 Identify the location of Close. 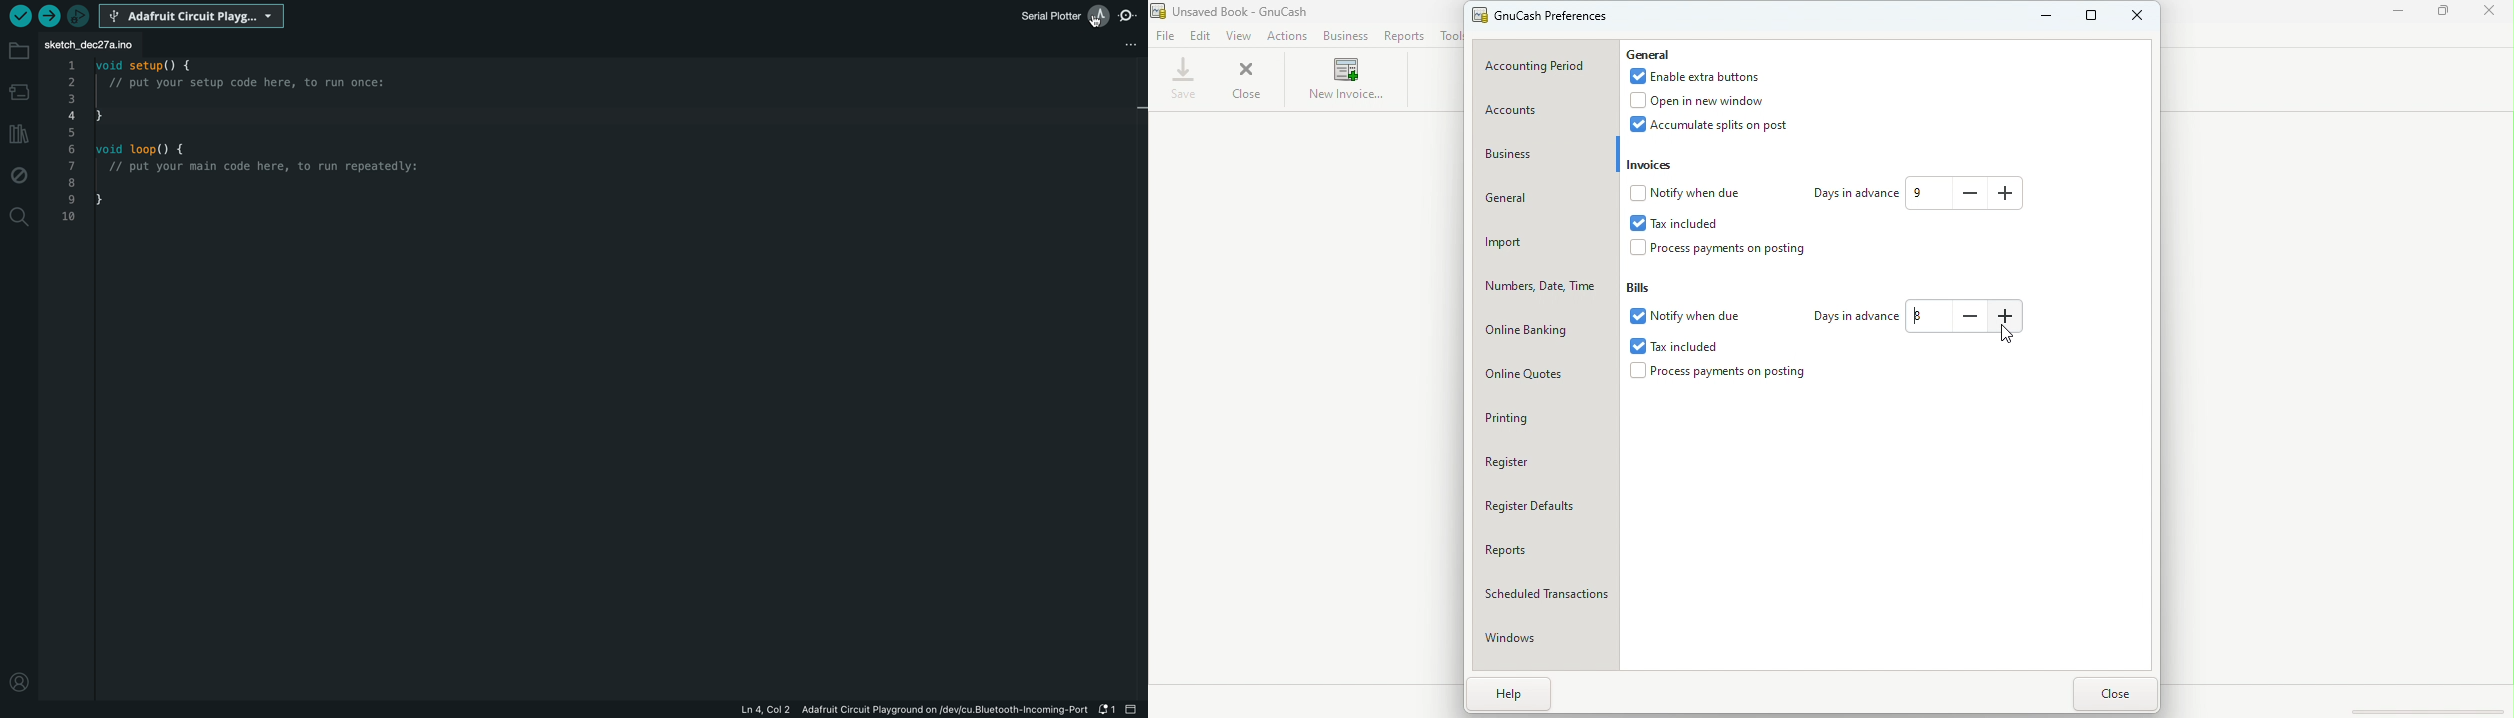
(1249, 81).